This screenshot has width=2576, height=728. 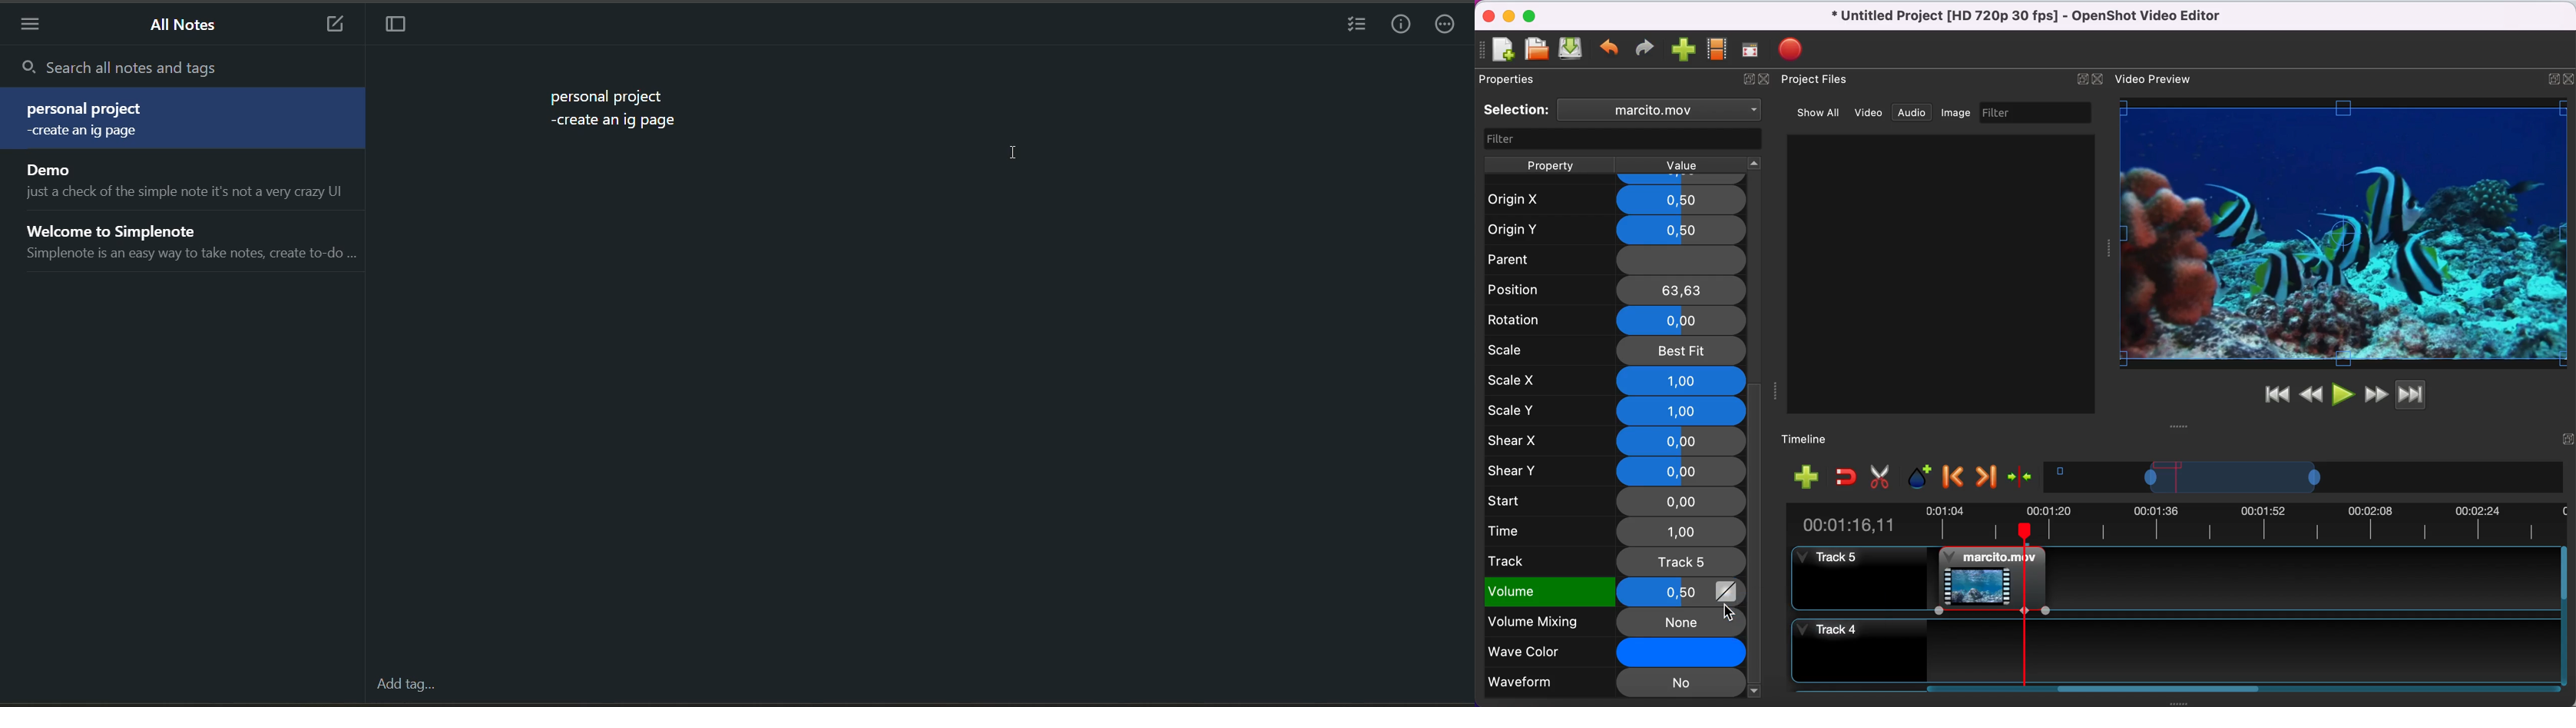 What do you see at coordinates (1616, 410) in the screenshot?
I see `scale y 1` at bounding box center [1616, 410].